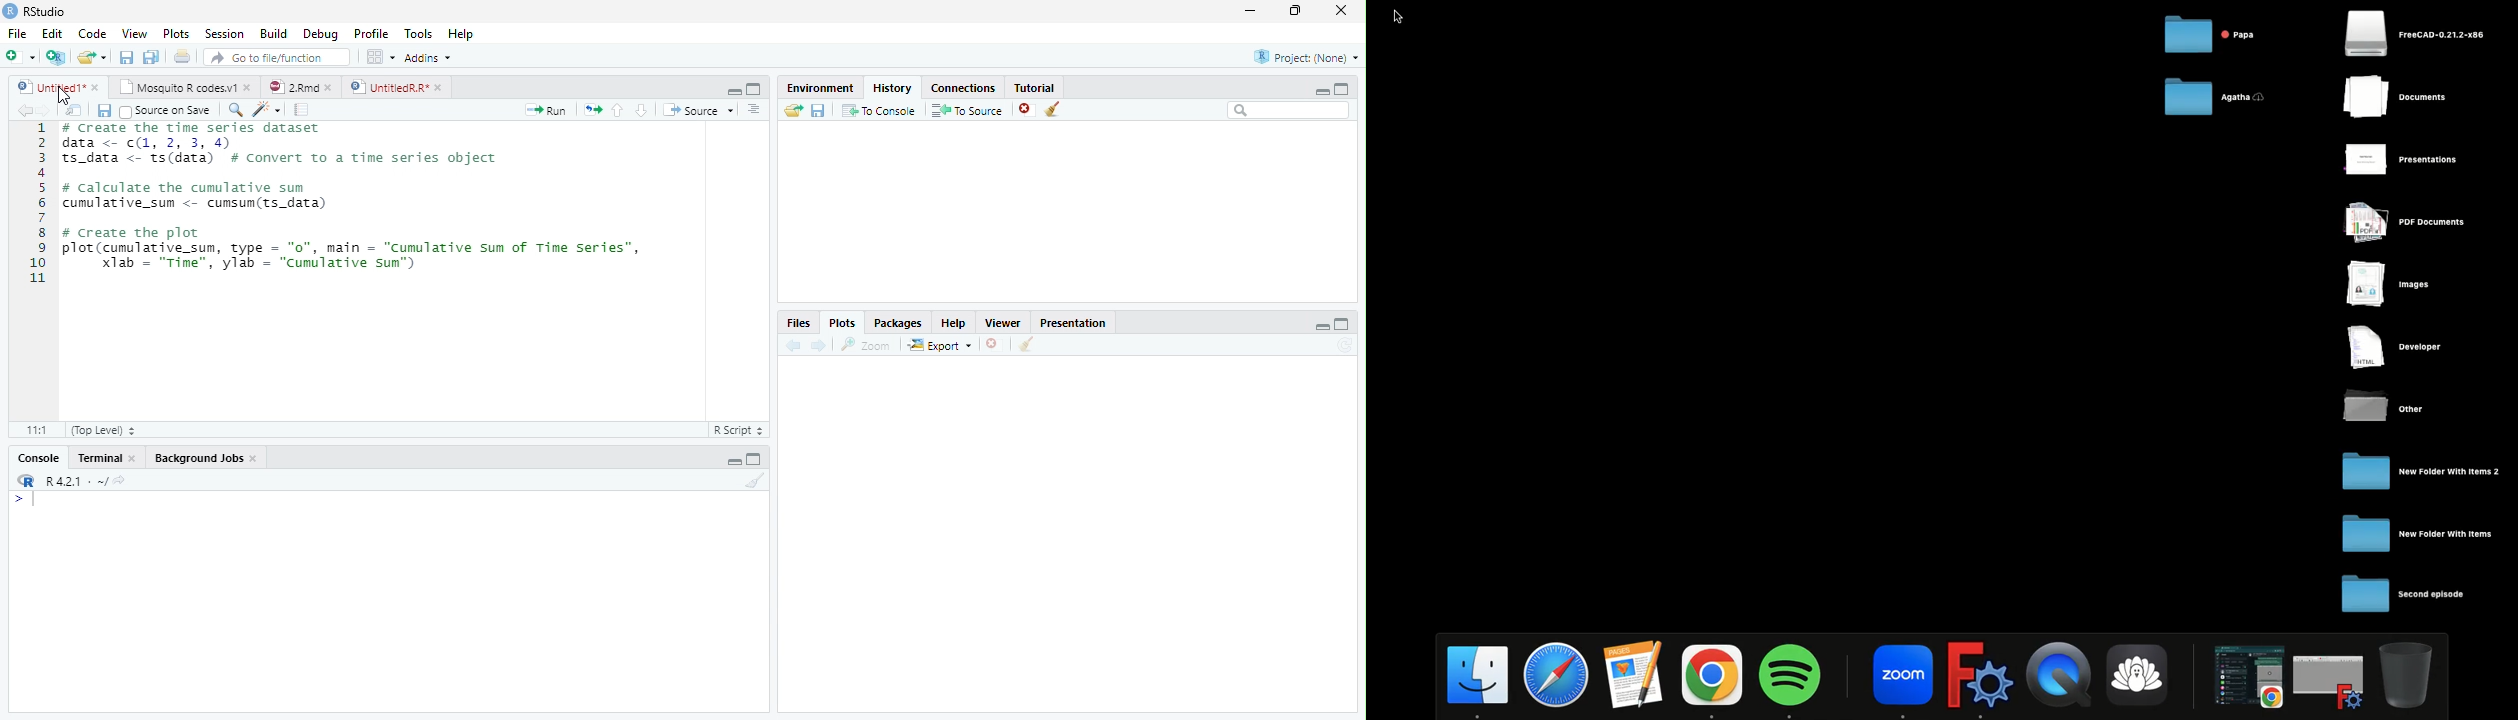 The height and width of the screenshot is (728, 2520). Describe the element at coordinates (362, 205) in the screenshot. I see `# Create the time series dataset data <- (1, 2, 3, 4)S_data <- ts(data) # convert to a time series objectcalculate the cumulative sumumulative_sum <- cumsum(ts_data)create the plotlot (cumulative_sum, type = "0", main = "Cumulative sum of Time Series”,Xlab = "Time", ylab = "cumulative sun")` at that location.